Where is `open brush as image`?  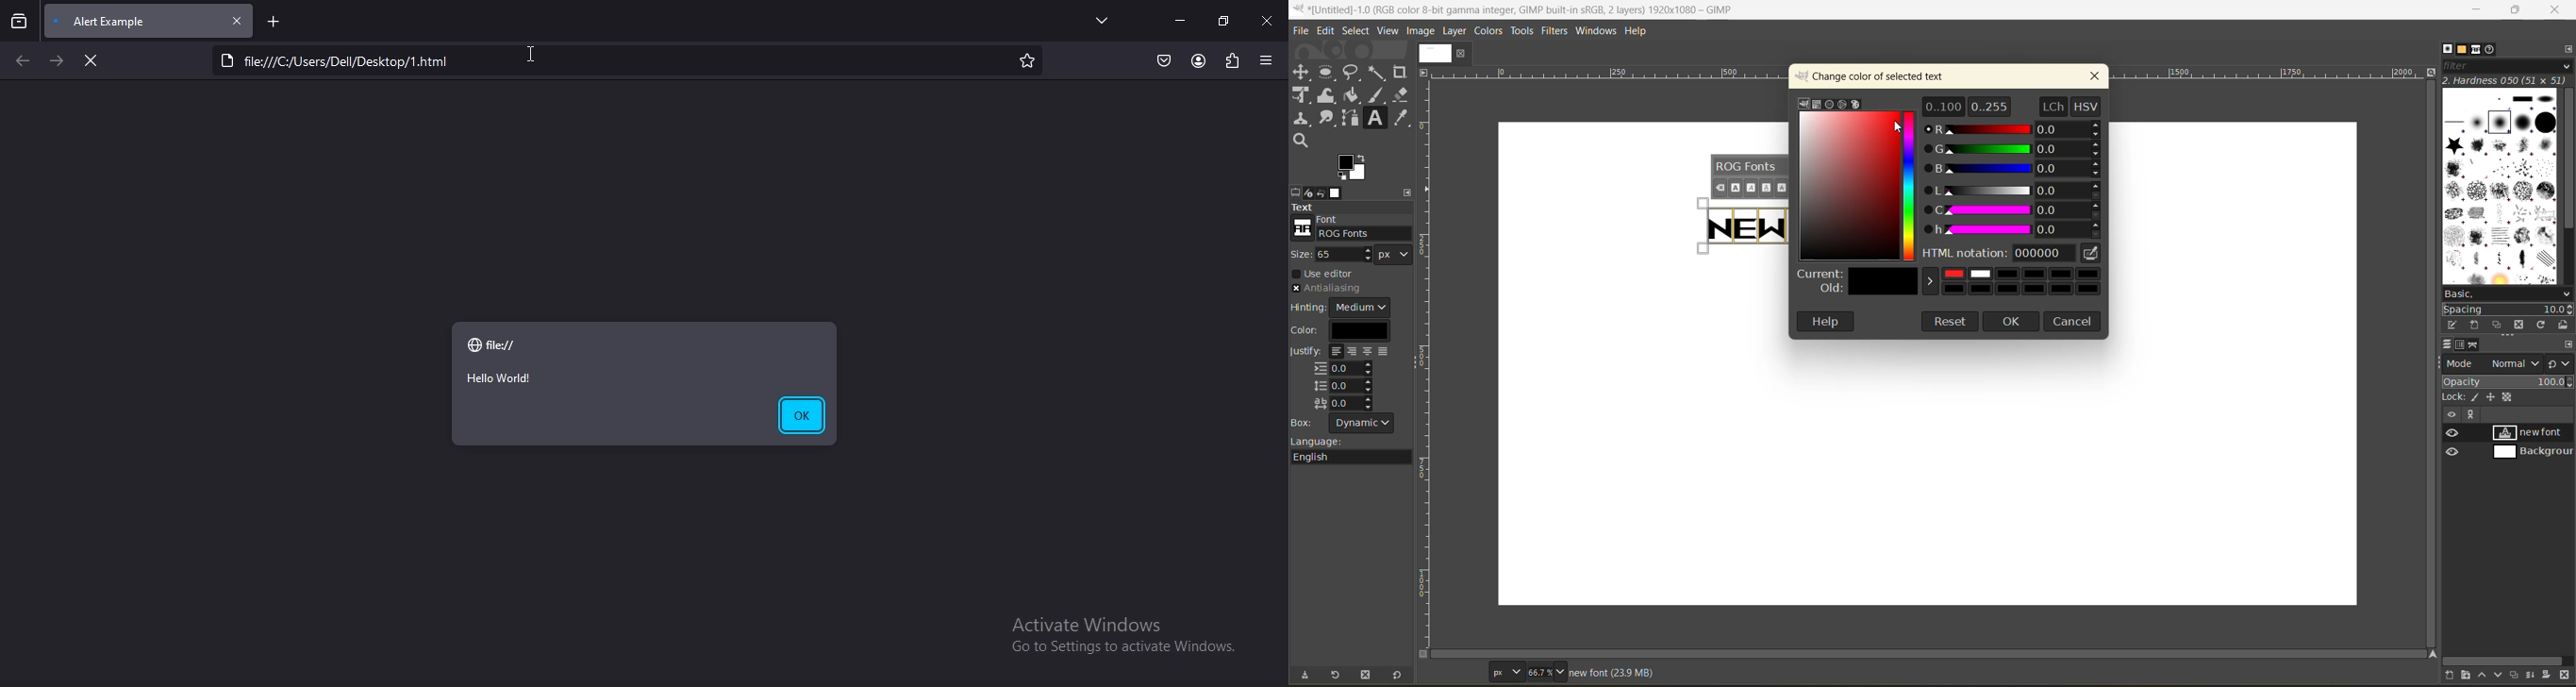 open brush as image is located at coordinates (2565, 326).